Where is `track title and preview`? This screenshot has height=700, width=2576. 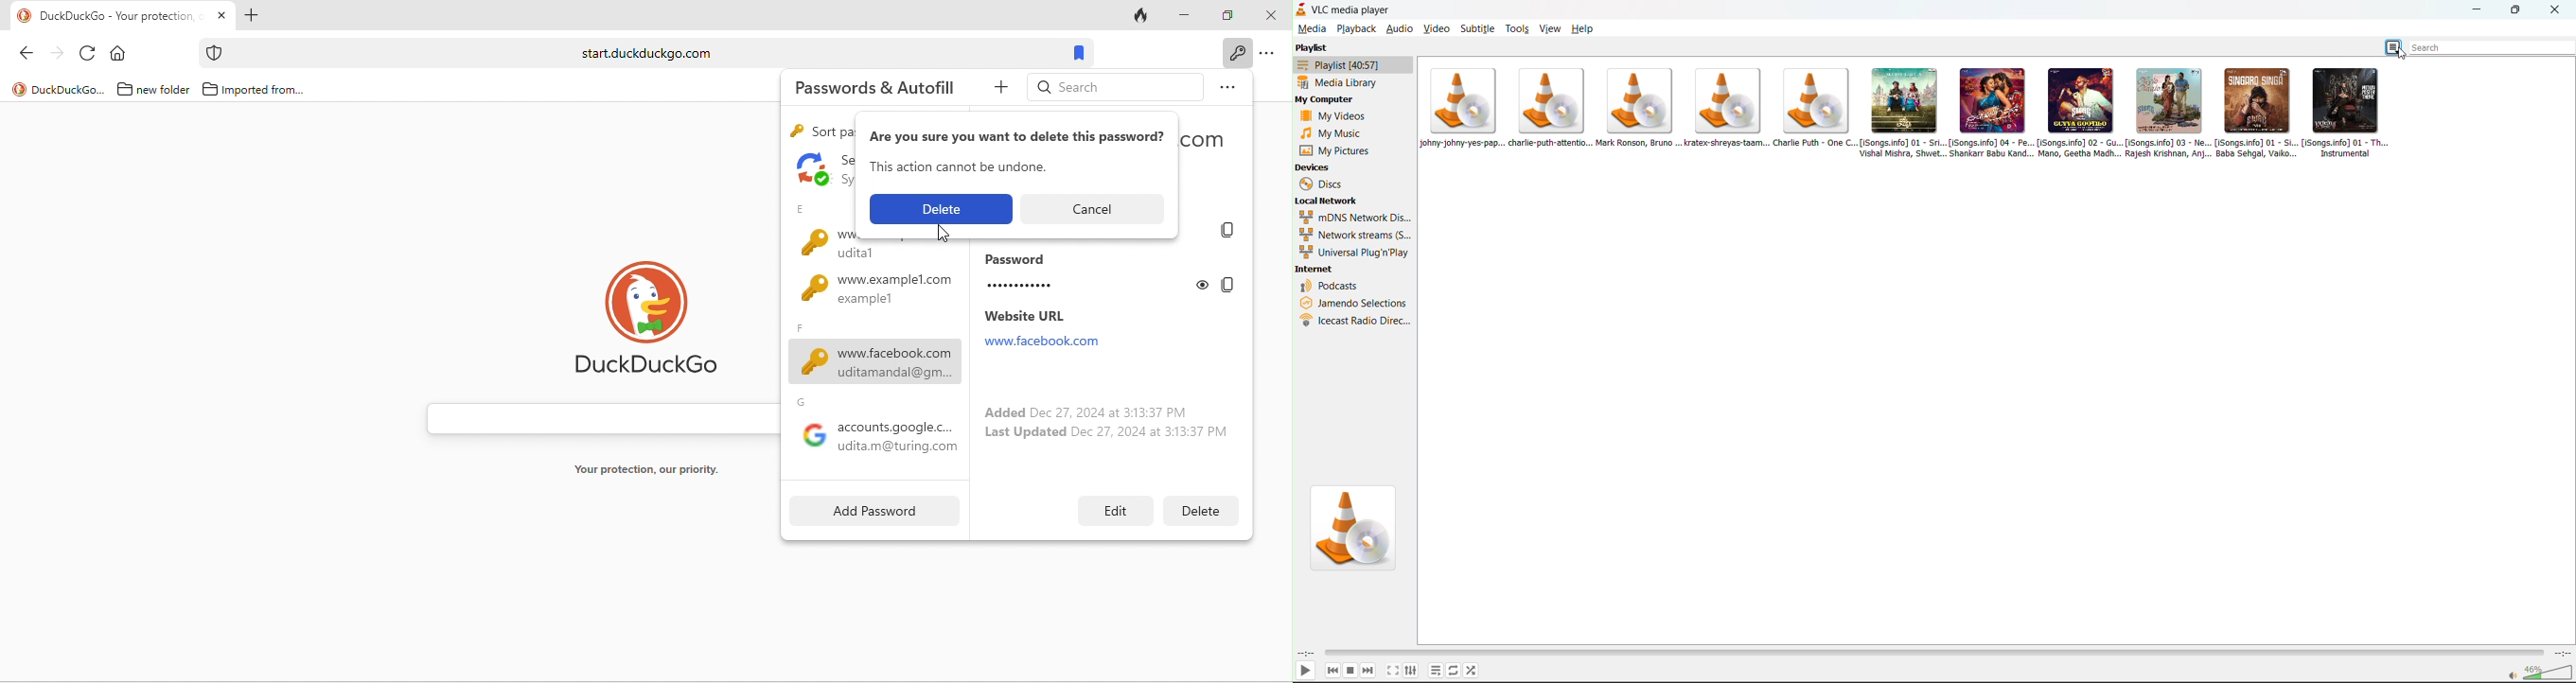
track title and preview is located at coordinates (1465, 109).